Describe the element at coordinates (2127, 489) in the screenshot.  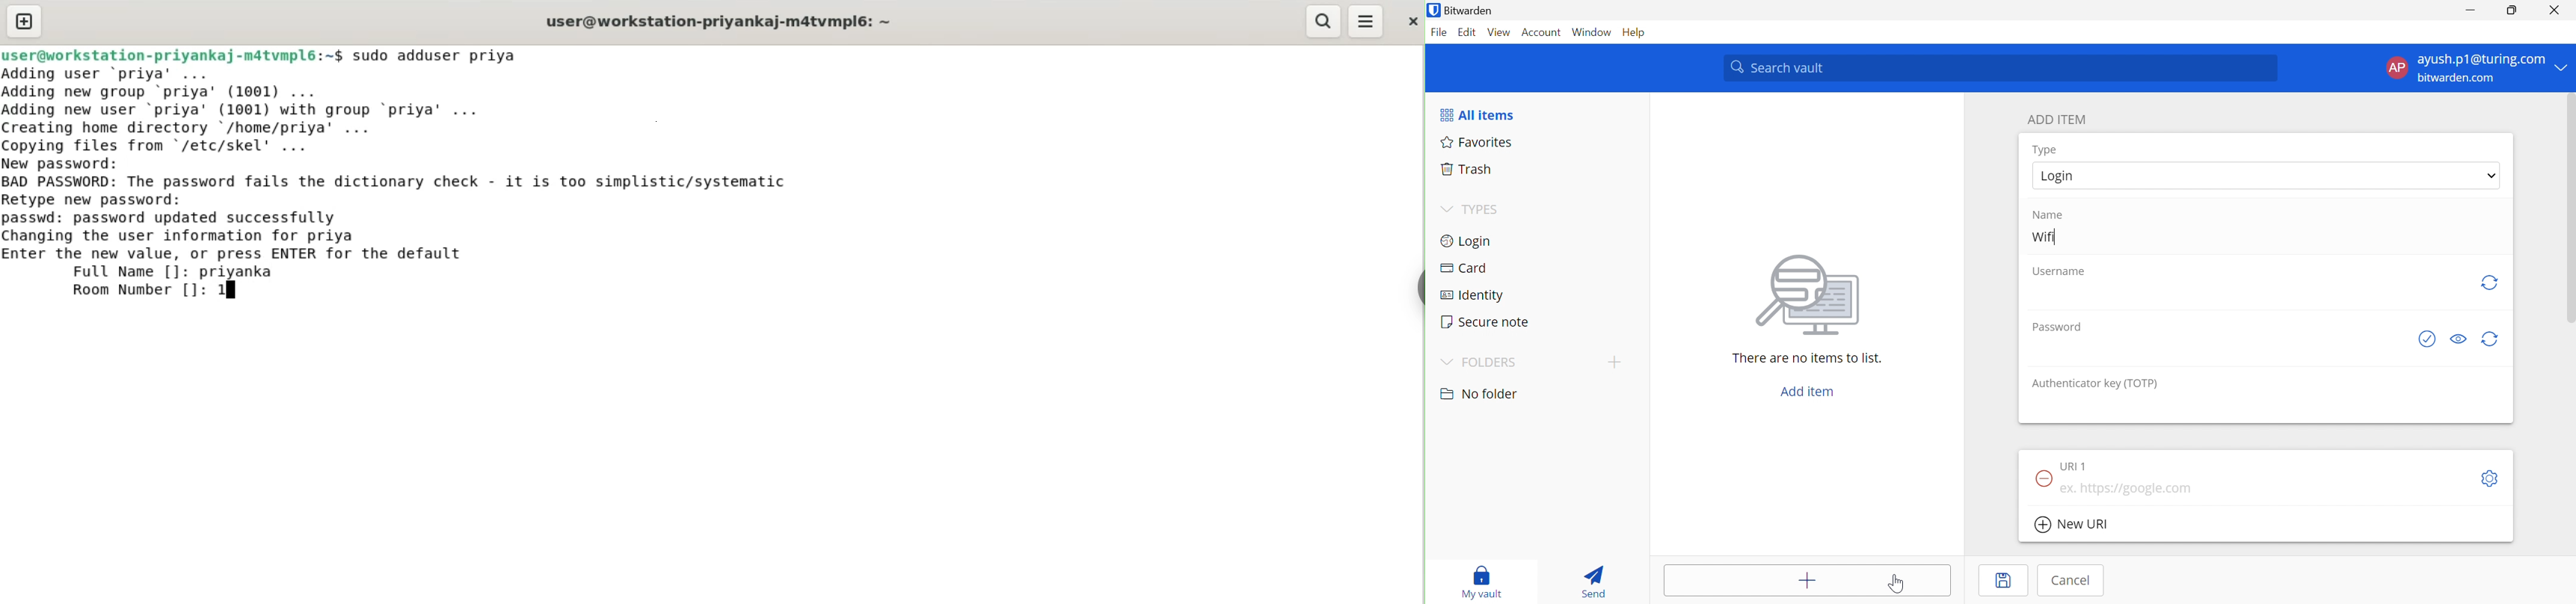
I see `ex. https://google.com` at that location.